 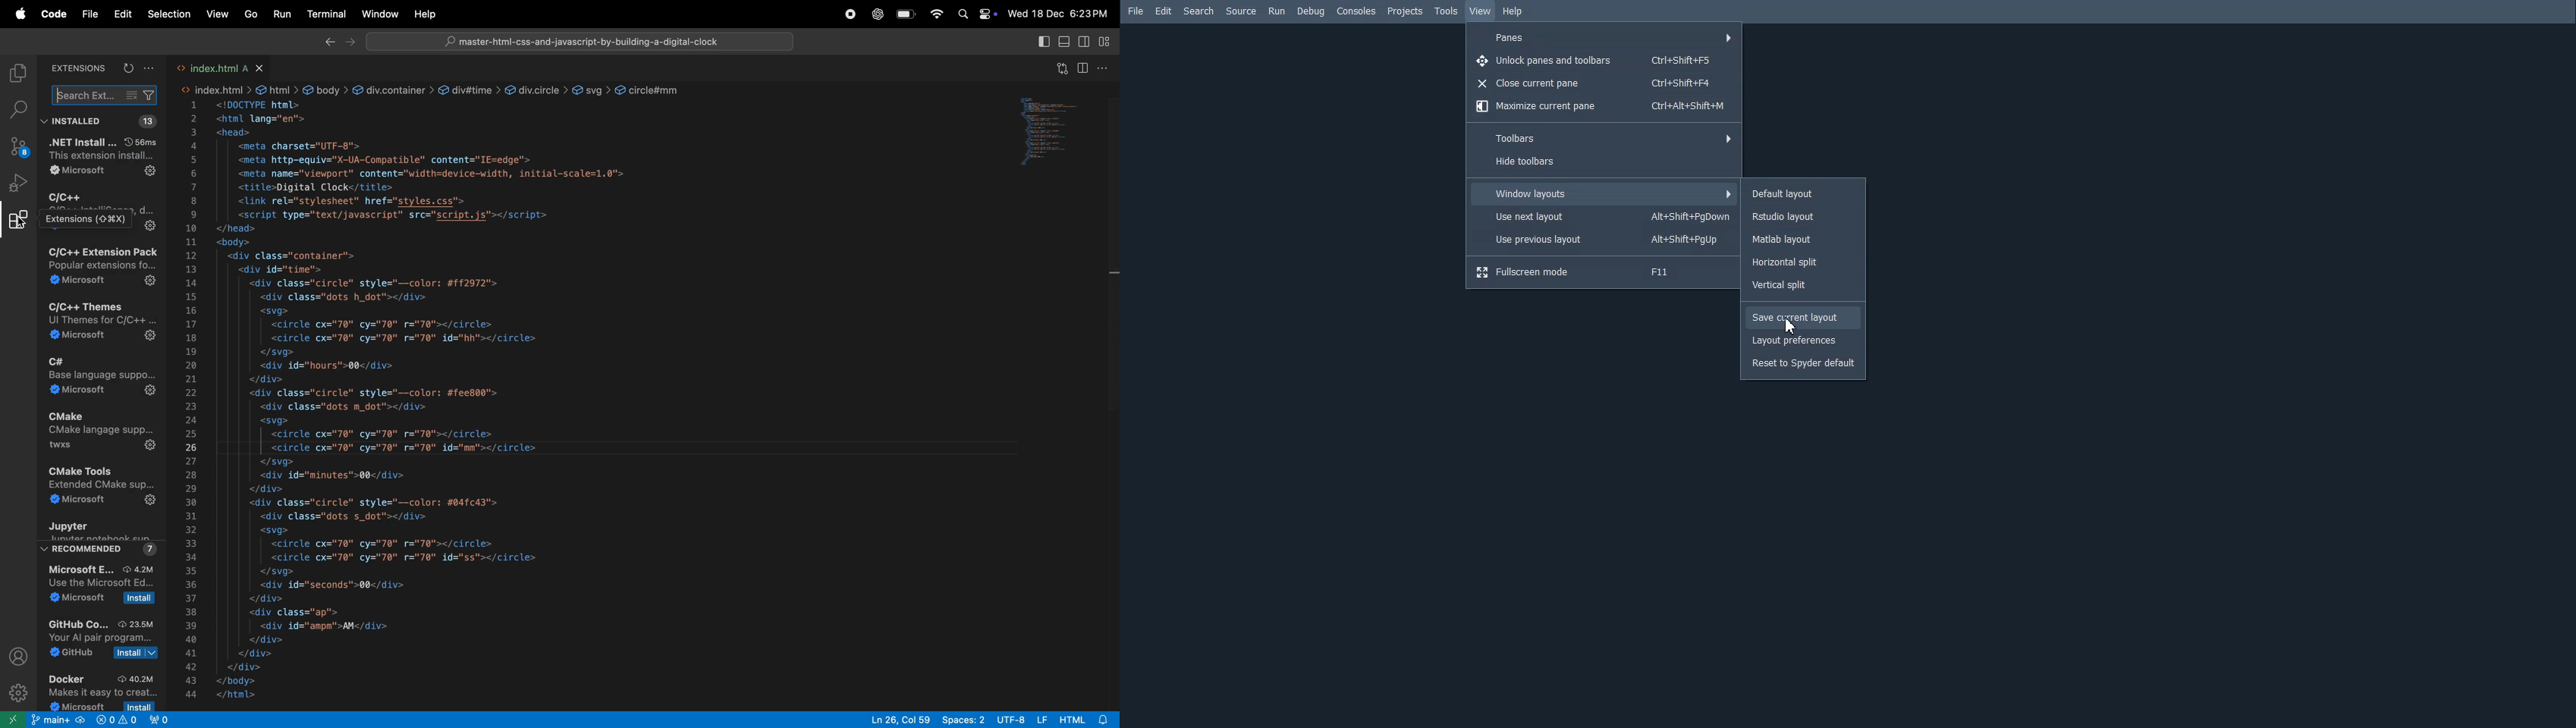 I want to click on wifi, so click(x=936, y=14).